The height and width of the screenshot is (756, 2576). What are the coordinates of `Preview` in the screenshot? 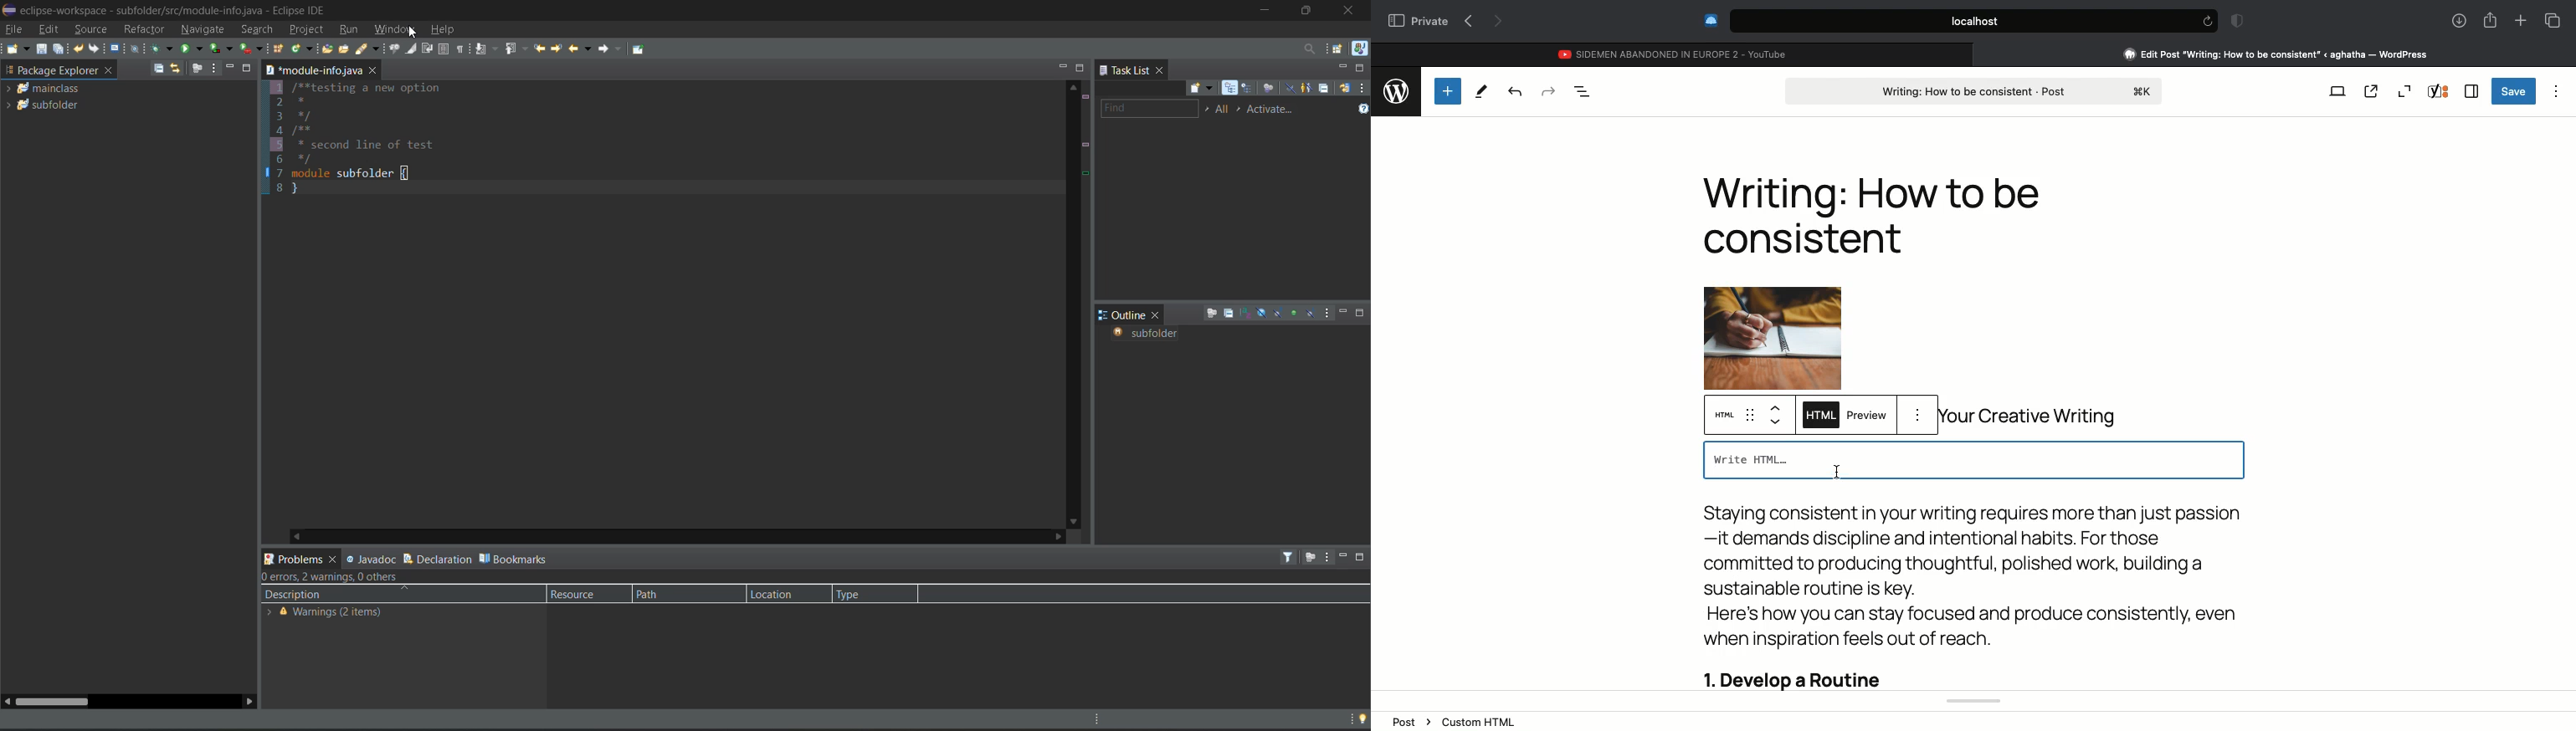 It's located at (1867, 417).